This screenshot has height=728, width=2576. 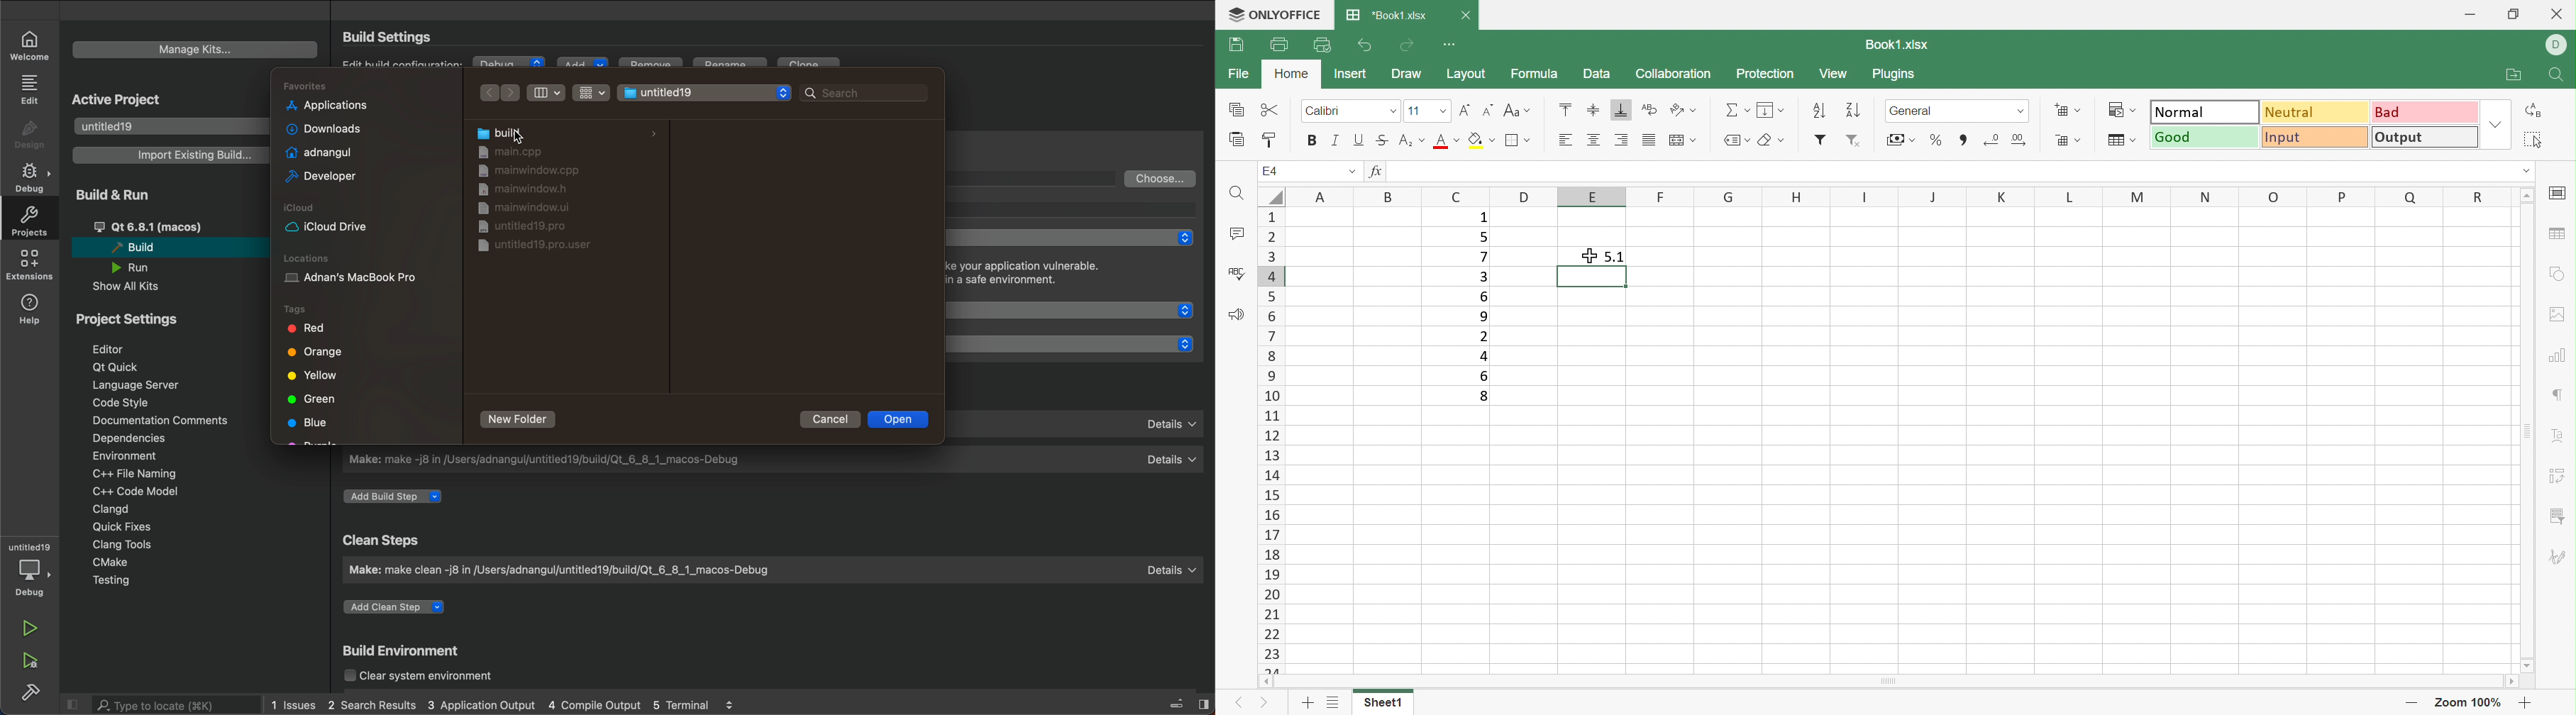 I want to click on Plugins, so click(x=1894, y=75).